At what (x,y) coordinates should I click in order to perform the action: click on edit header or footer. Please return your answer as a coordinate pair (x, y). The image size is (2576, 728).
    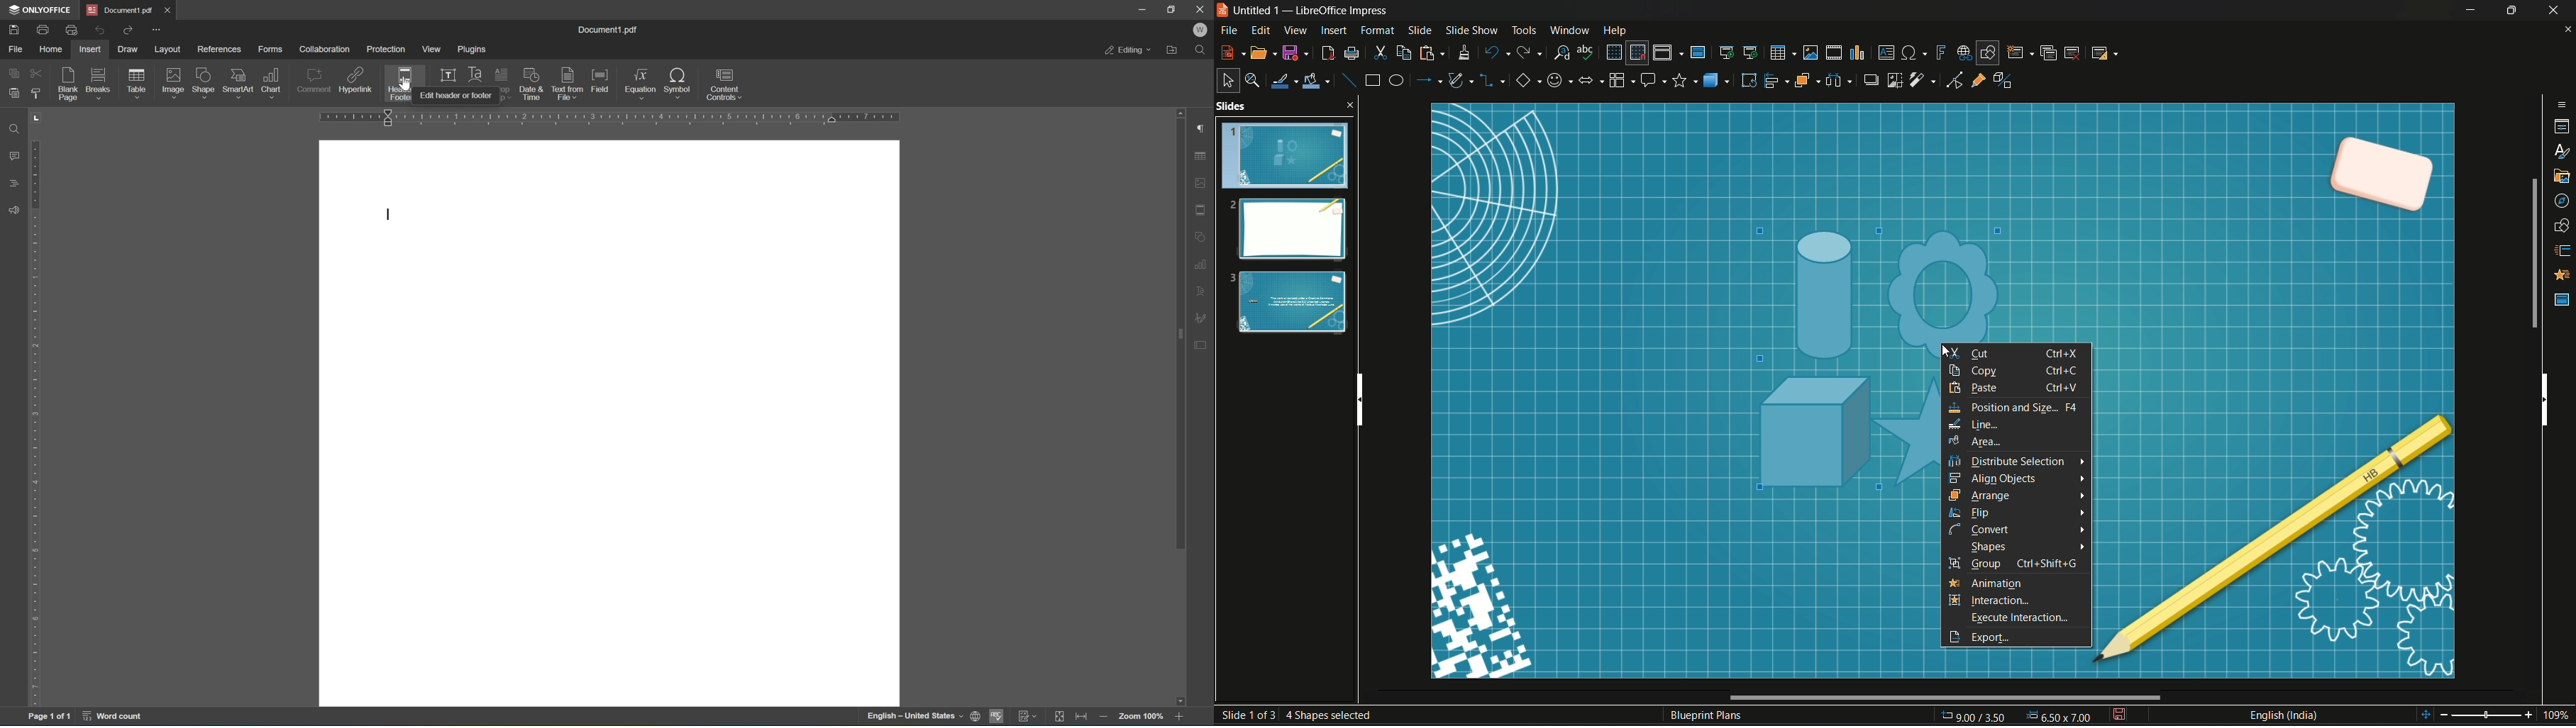
    Looking at the image, I should click on (456, 95).